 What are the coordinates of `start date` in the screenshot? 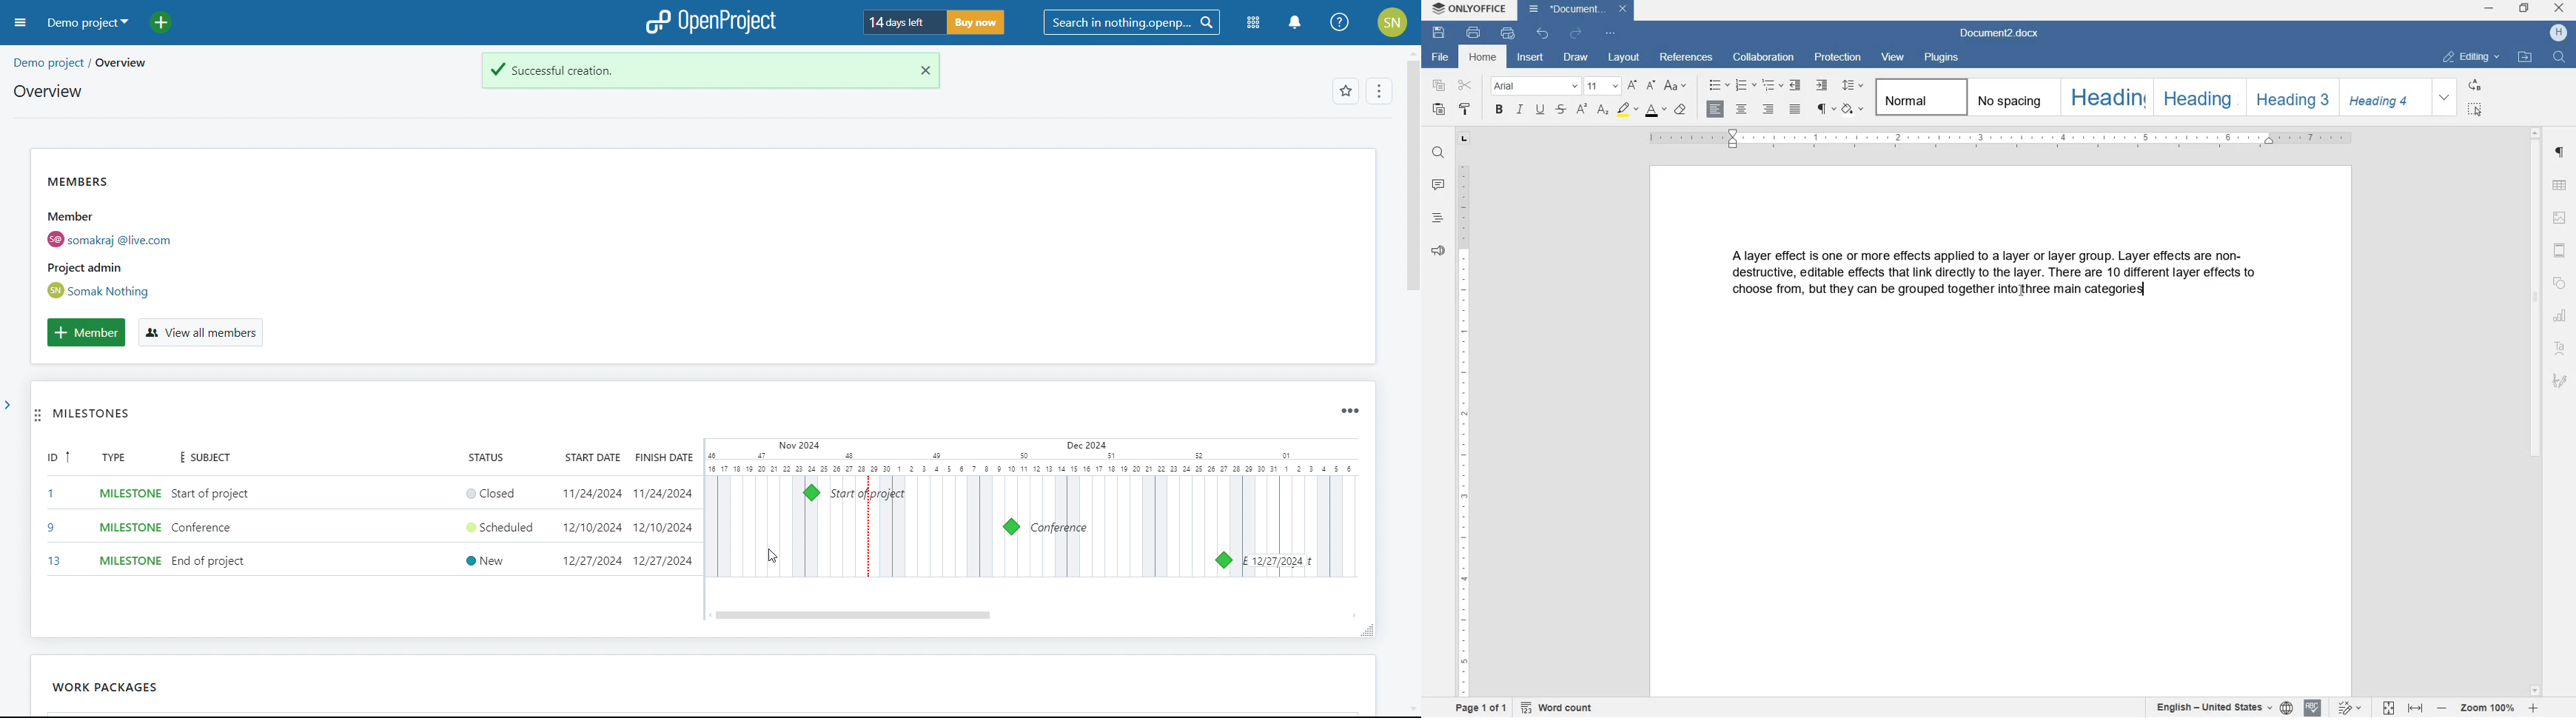 It's located at (576, 458).